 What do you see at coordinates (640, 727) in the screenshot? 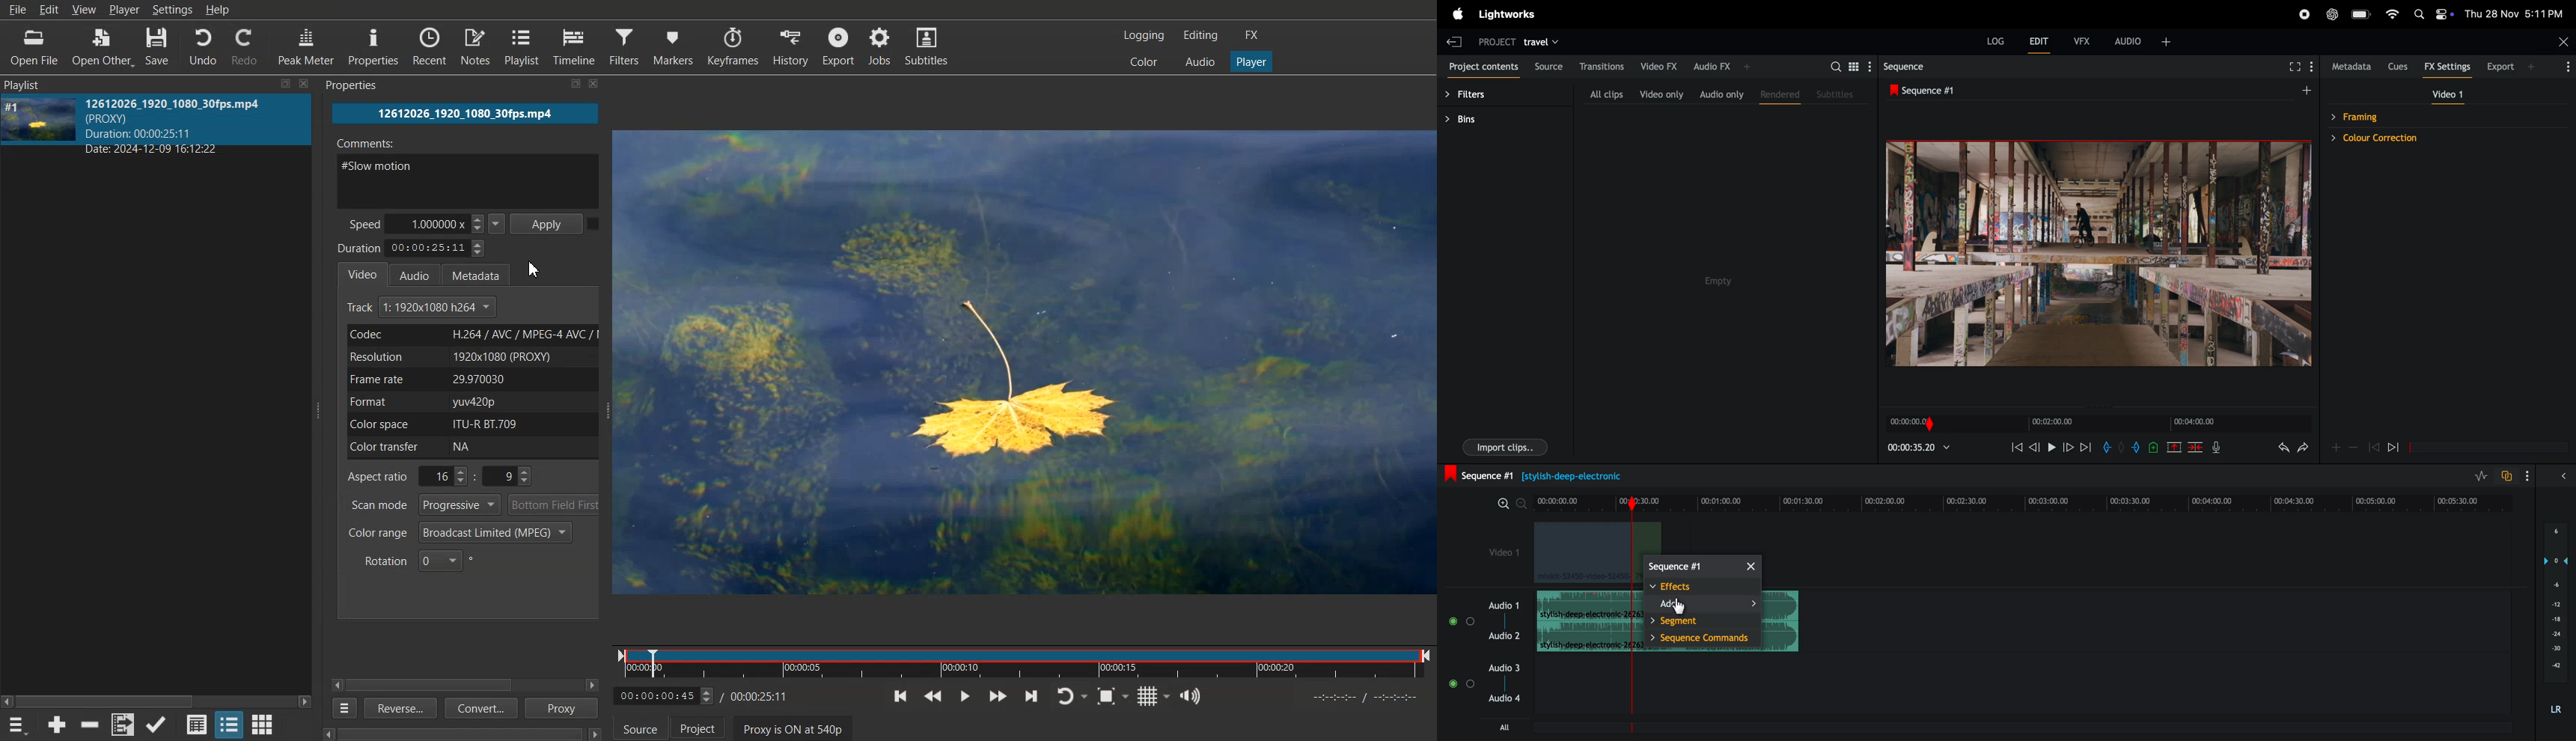
I see `Source` at bounding box center [640, 727].